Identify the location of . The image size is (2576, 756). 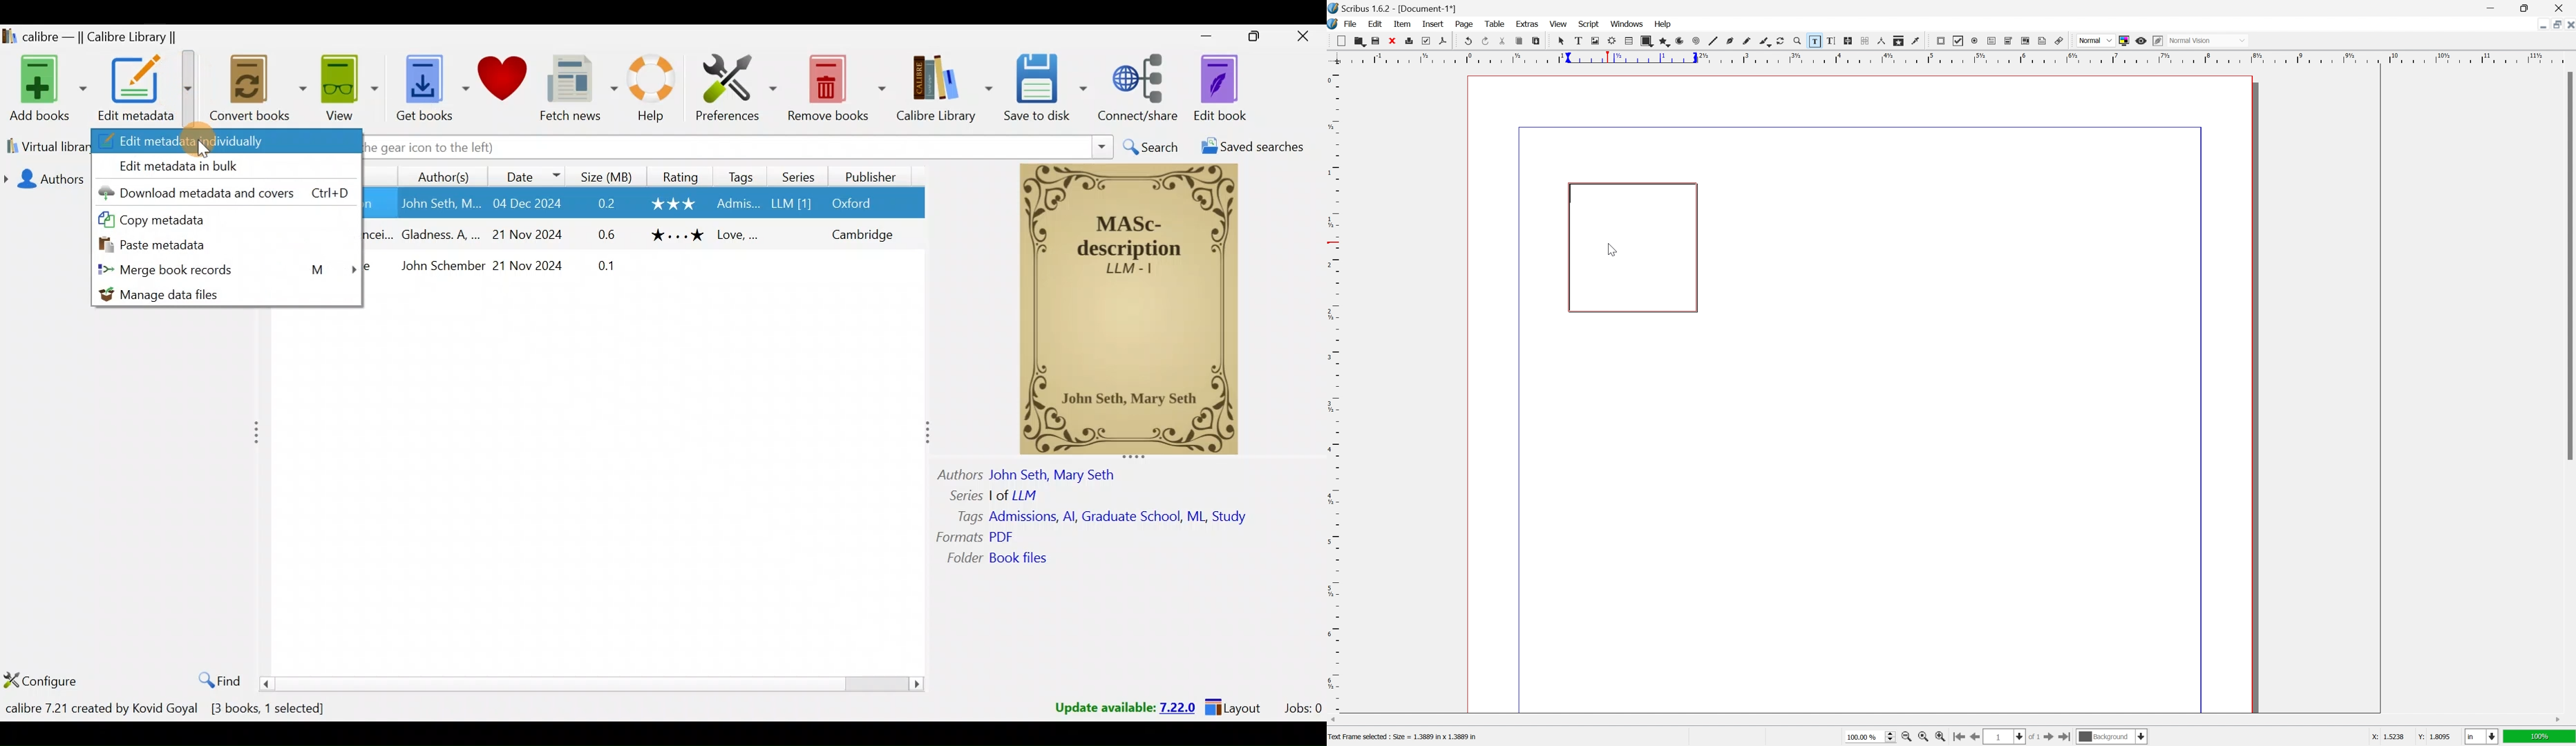
(535, 265).